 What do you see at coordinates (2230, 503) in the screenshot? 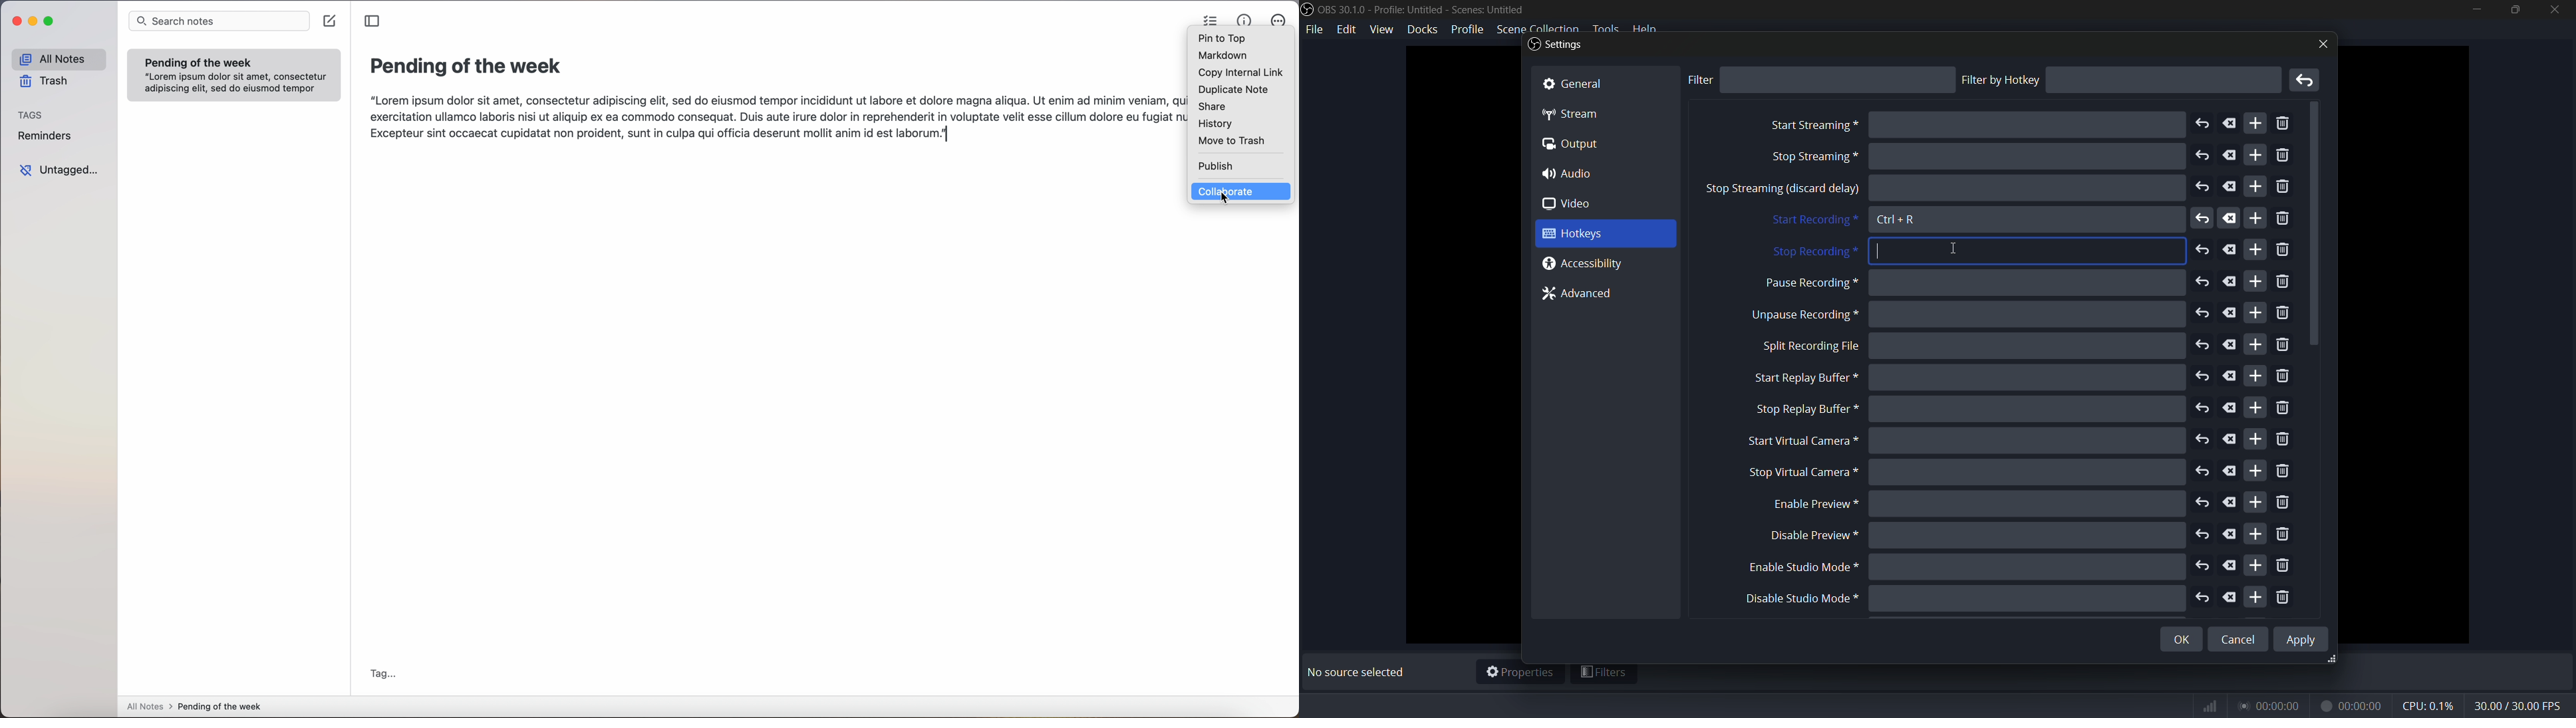
I see `delete` at bounding box center [2230, 503].